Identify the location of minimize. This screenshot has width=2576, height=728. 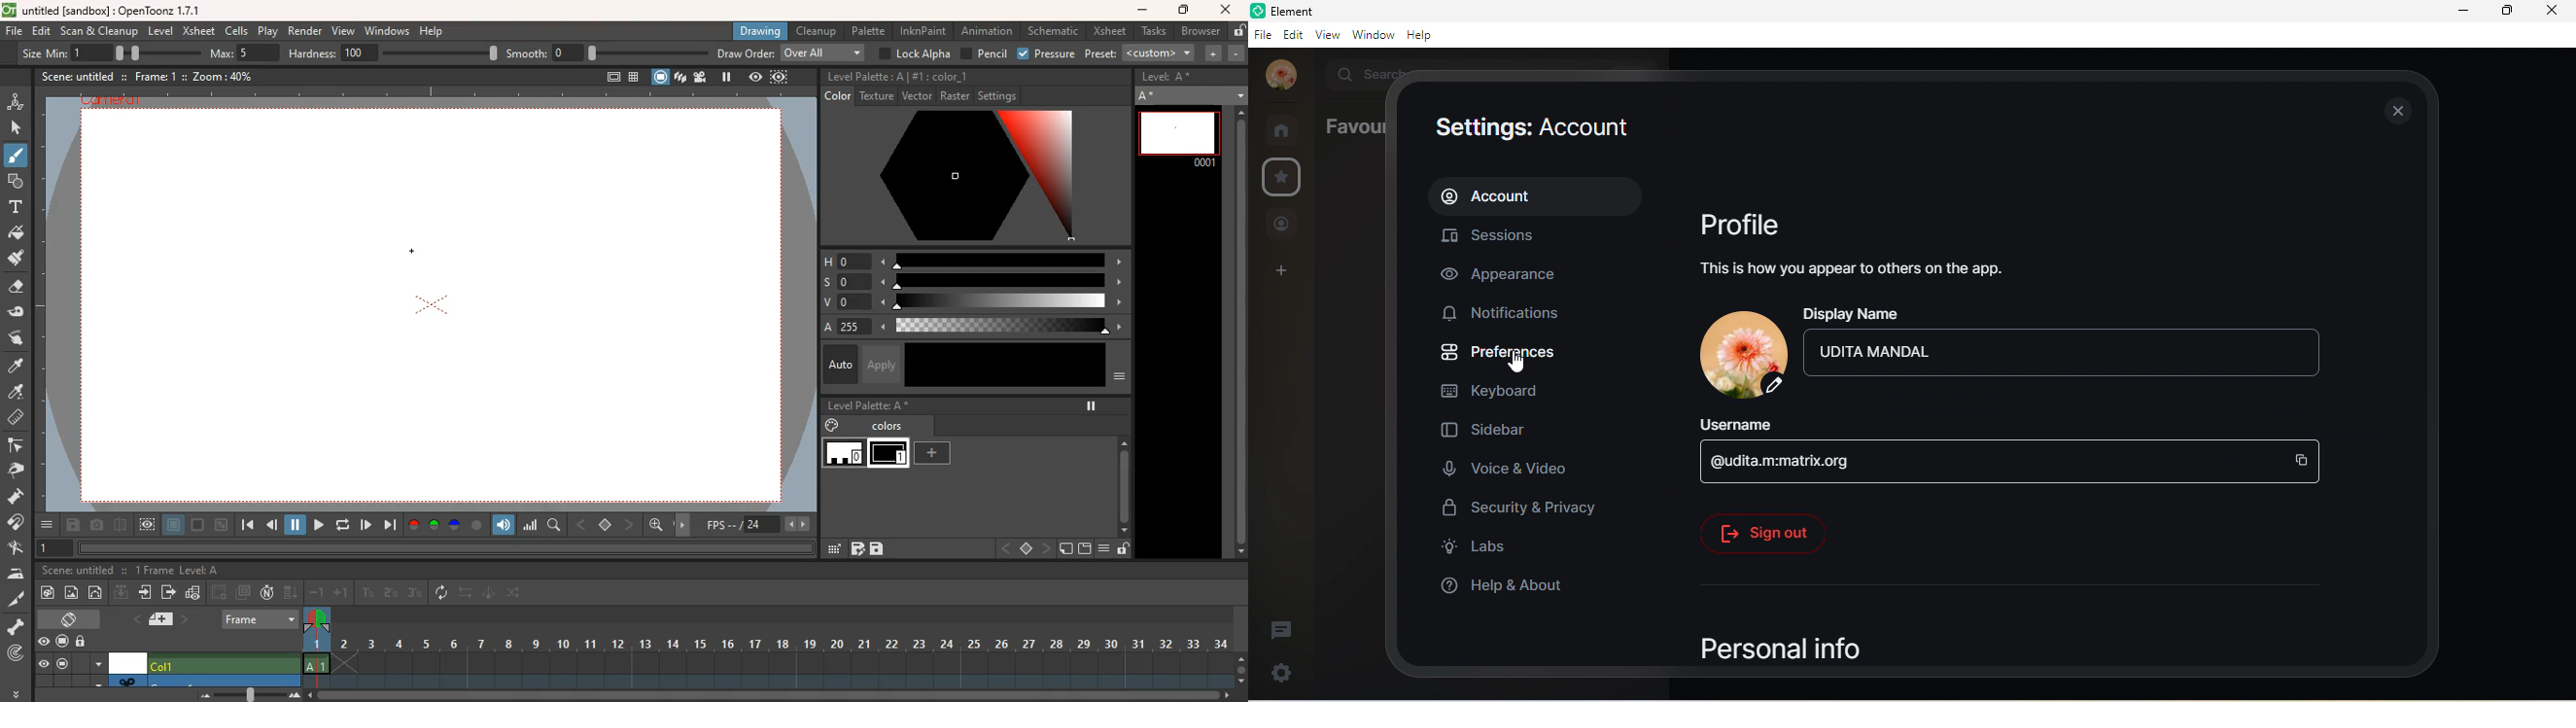
(2458, 14).